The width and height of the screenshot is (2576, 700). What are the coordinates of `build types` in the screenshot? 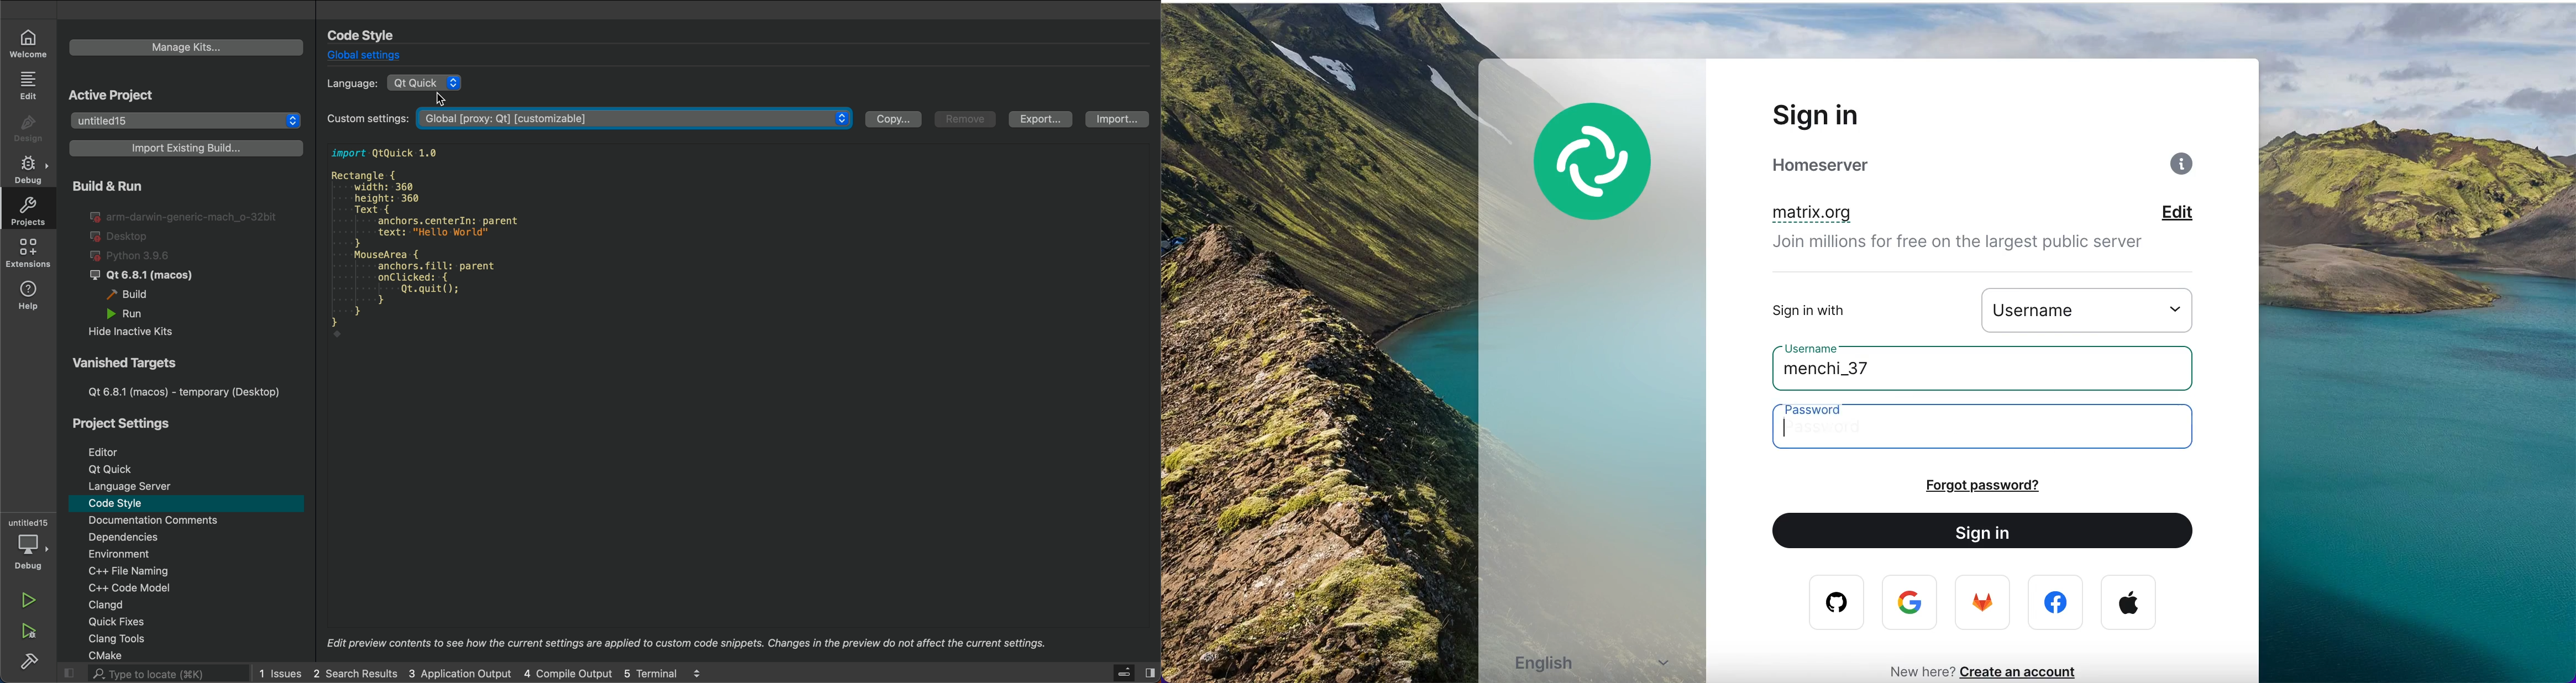 It's located at (178, 260).